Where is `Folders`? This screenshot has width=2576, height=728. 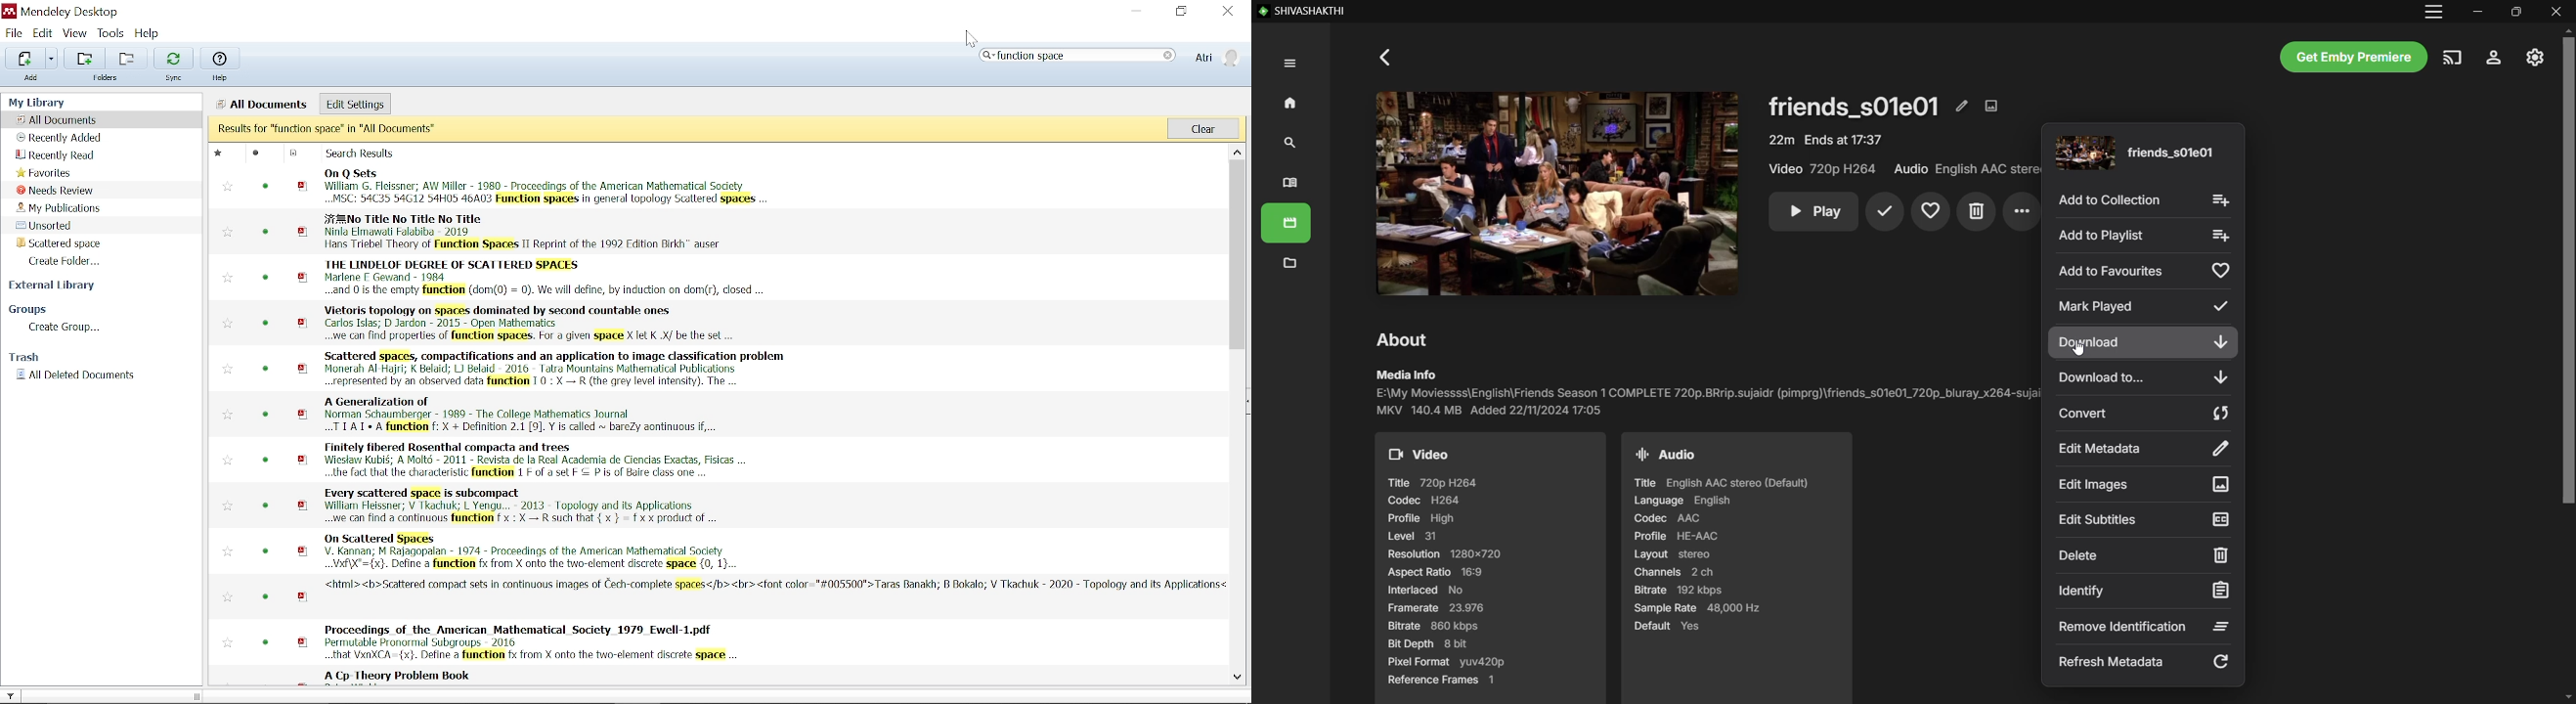
Folders is located at coordinates (104, 77).